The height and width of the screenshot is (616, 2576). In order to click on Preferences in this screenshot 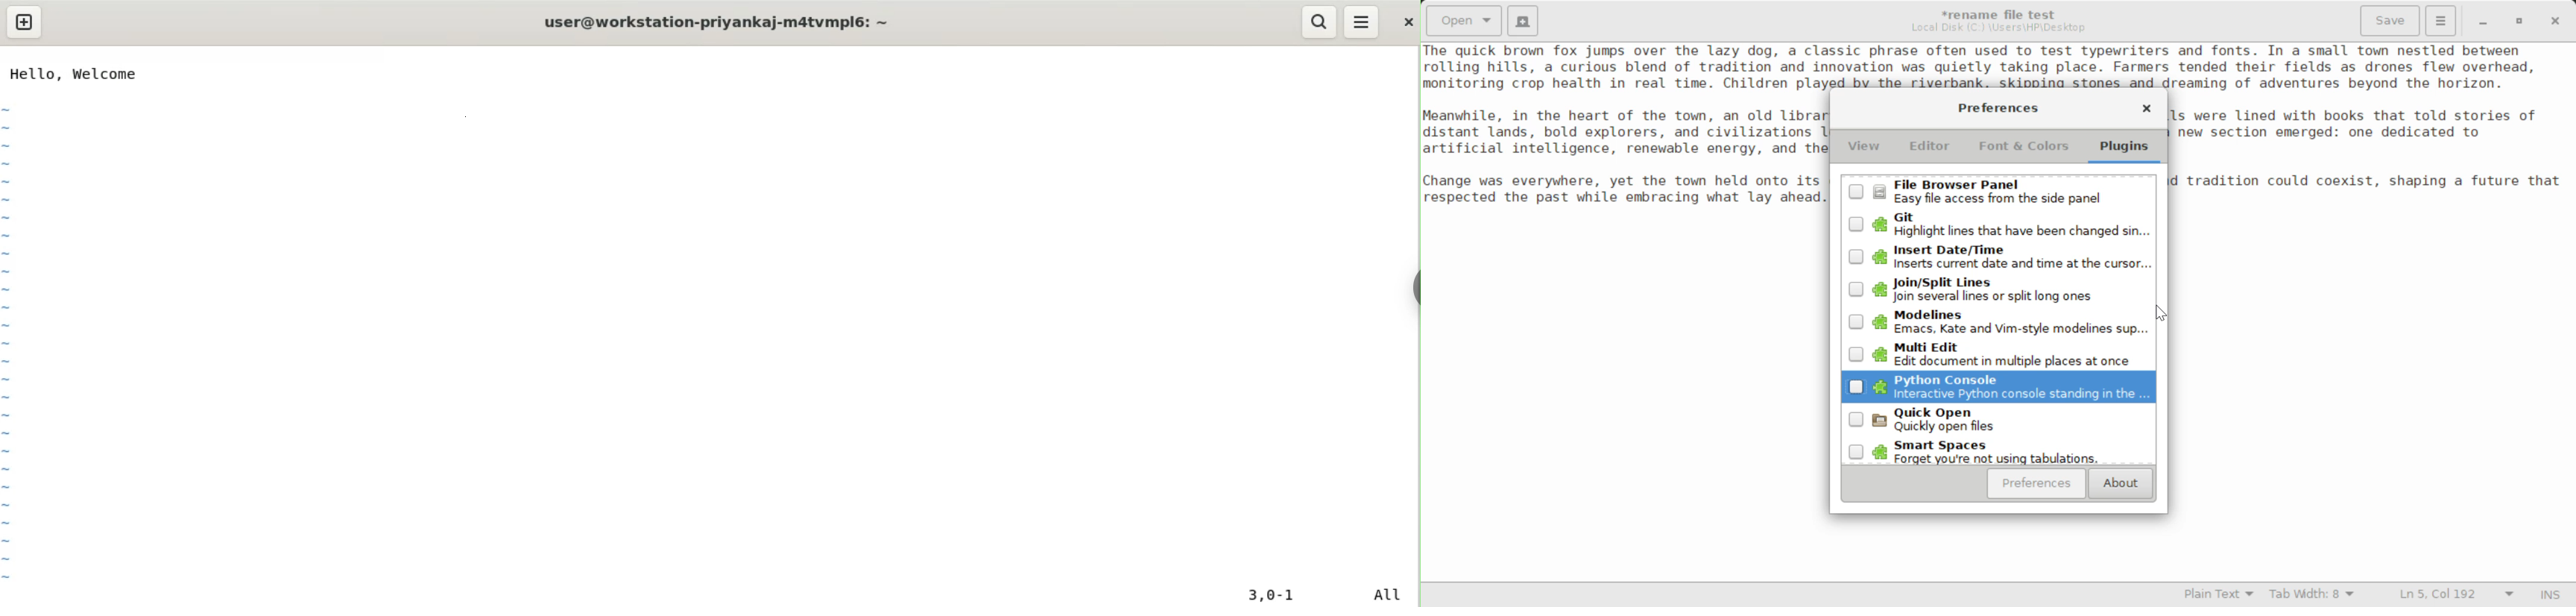, I will do `click(2037, 484)`.